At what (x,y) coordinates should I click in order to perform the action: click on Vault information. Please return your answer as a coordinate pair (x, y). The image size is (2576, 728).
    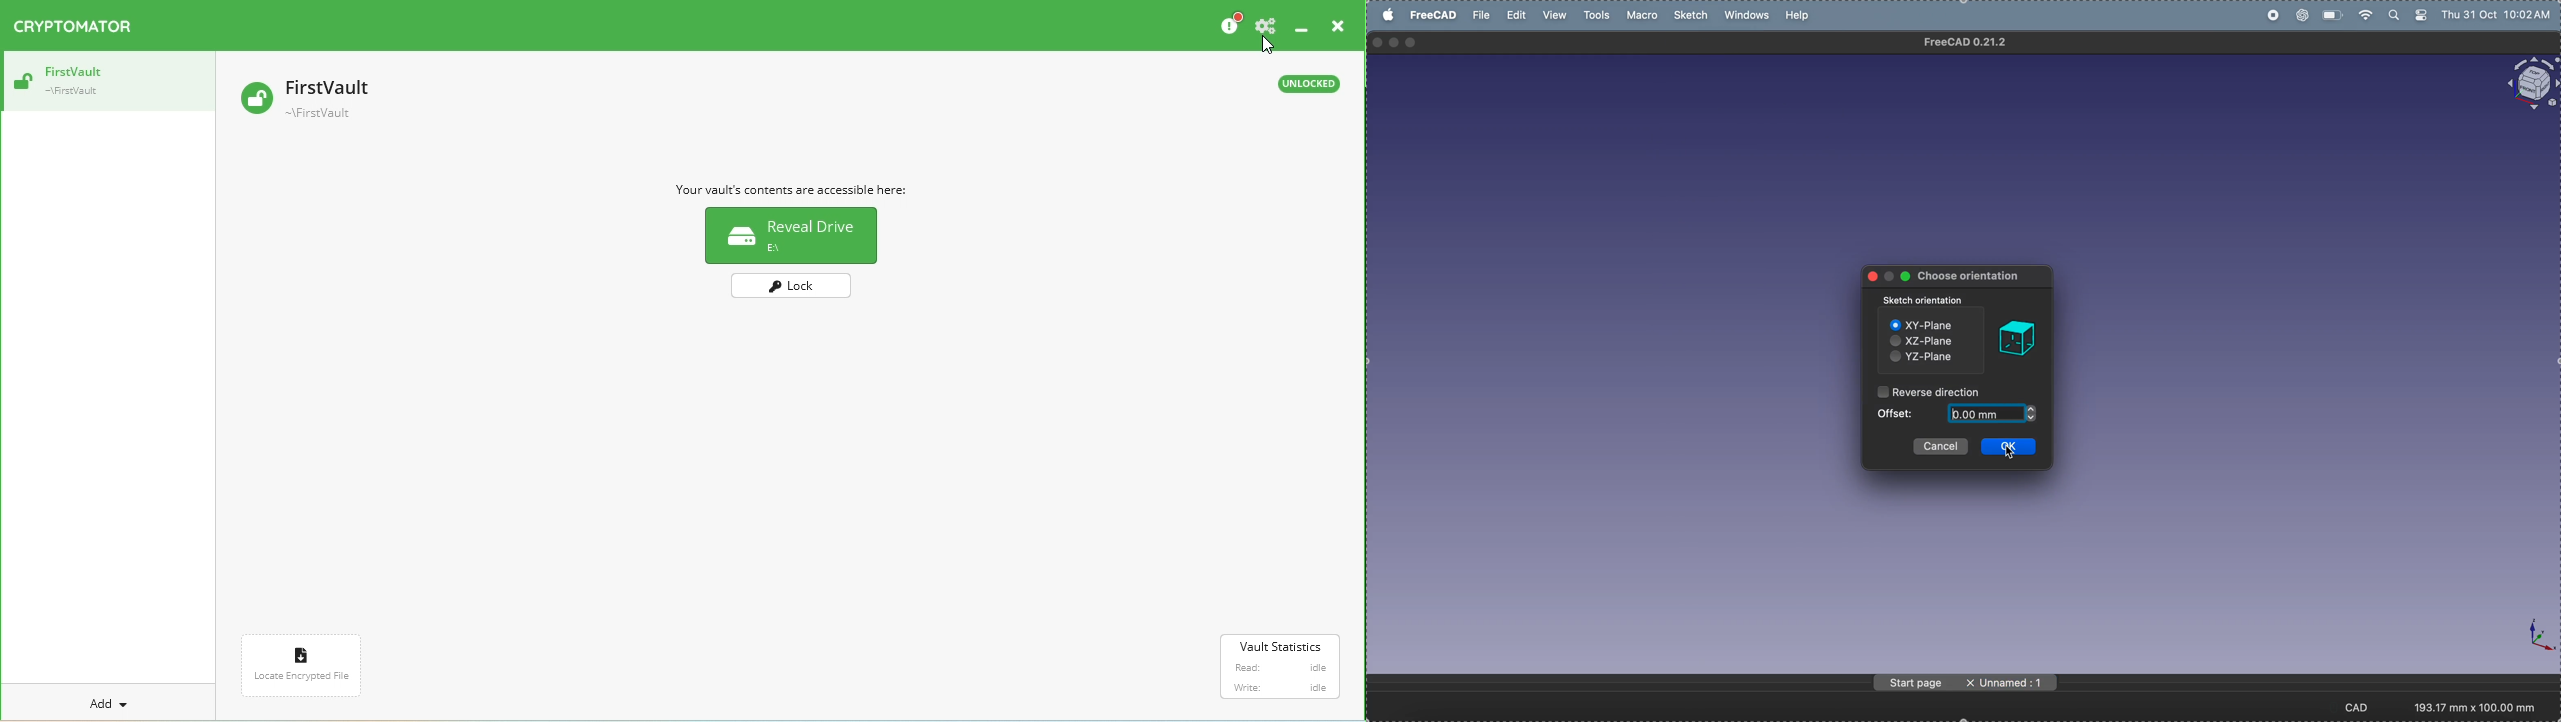
    Looking at the image, I should click on (779, 191).